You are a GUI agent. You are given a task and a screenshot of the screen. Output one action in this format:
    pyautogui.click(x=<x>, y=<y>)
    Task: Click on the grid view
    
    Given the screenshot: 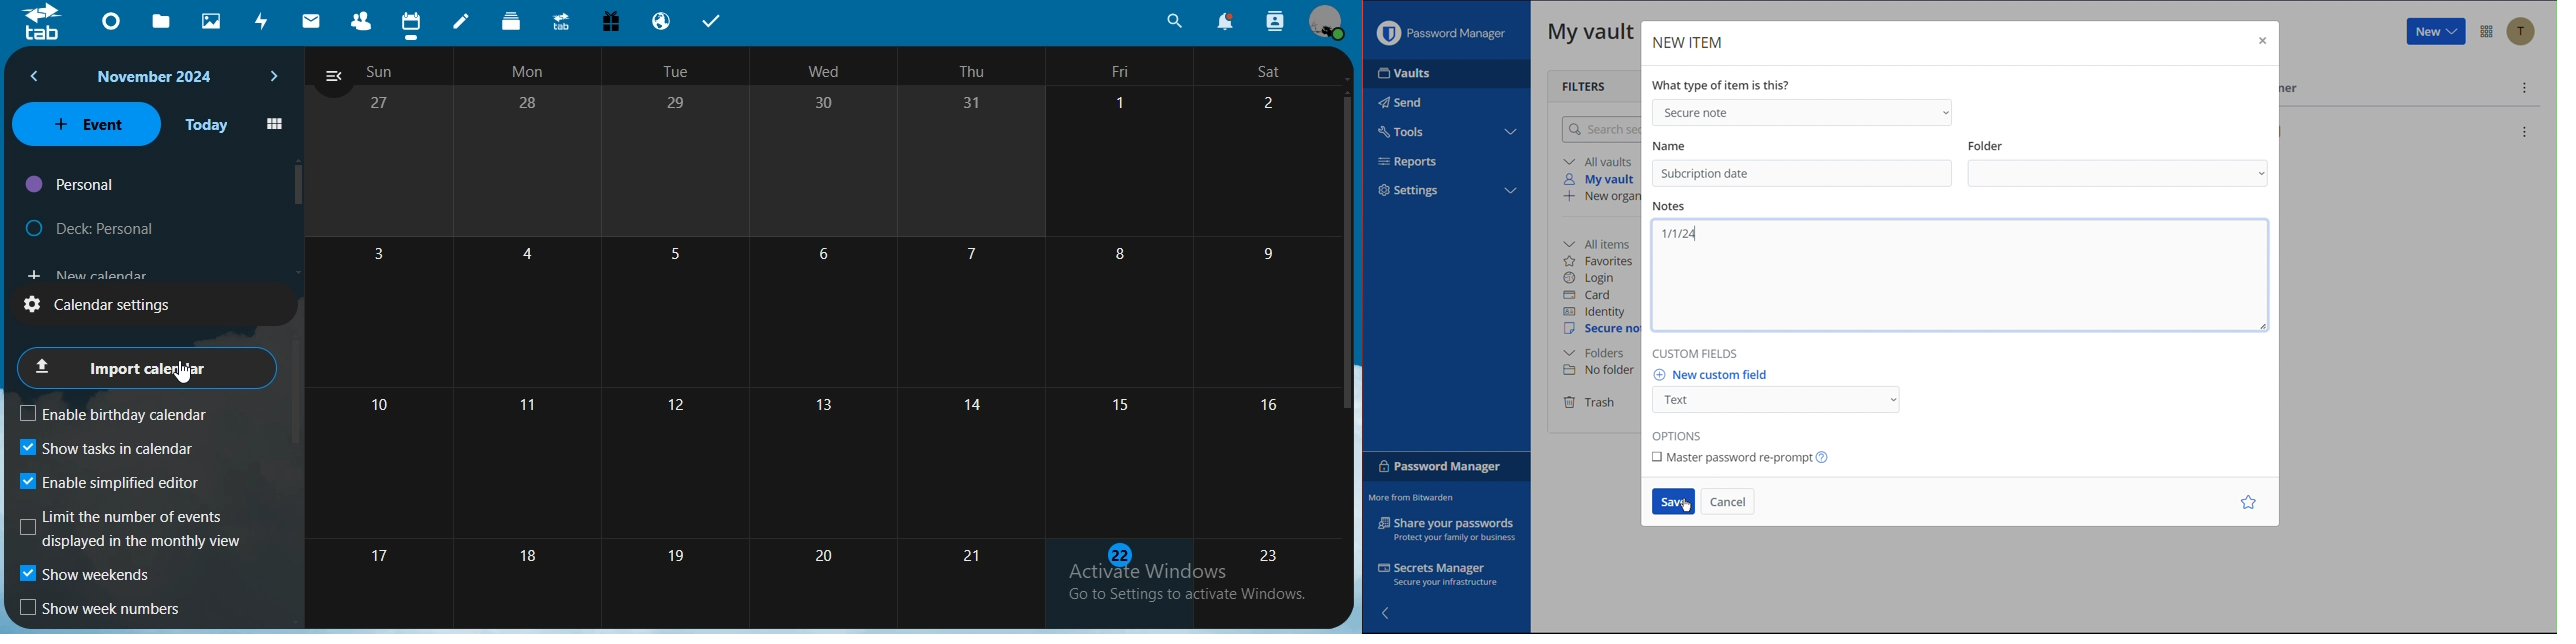 What is the action you would take?
    pyautogui.click(x=274, y=125)
    